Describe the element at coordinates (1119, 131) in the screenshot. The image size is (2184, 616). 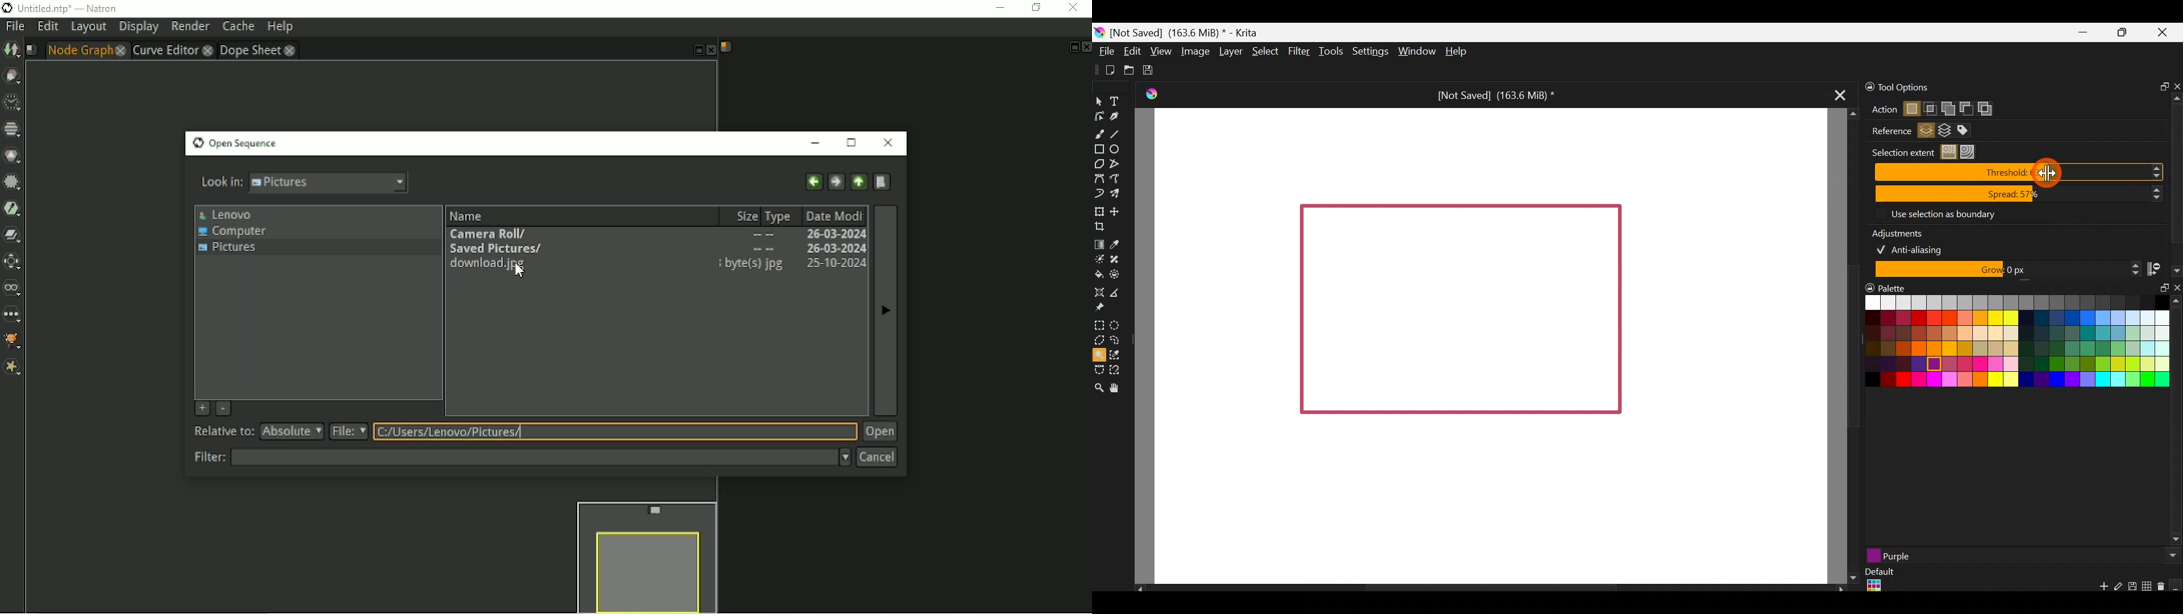
I see `Line tool` at that location.